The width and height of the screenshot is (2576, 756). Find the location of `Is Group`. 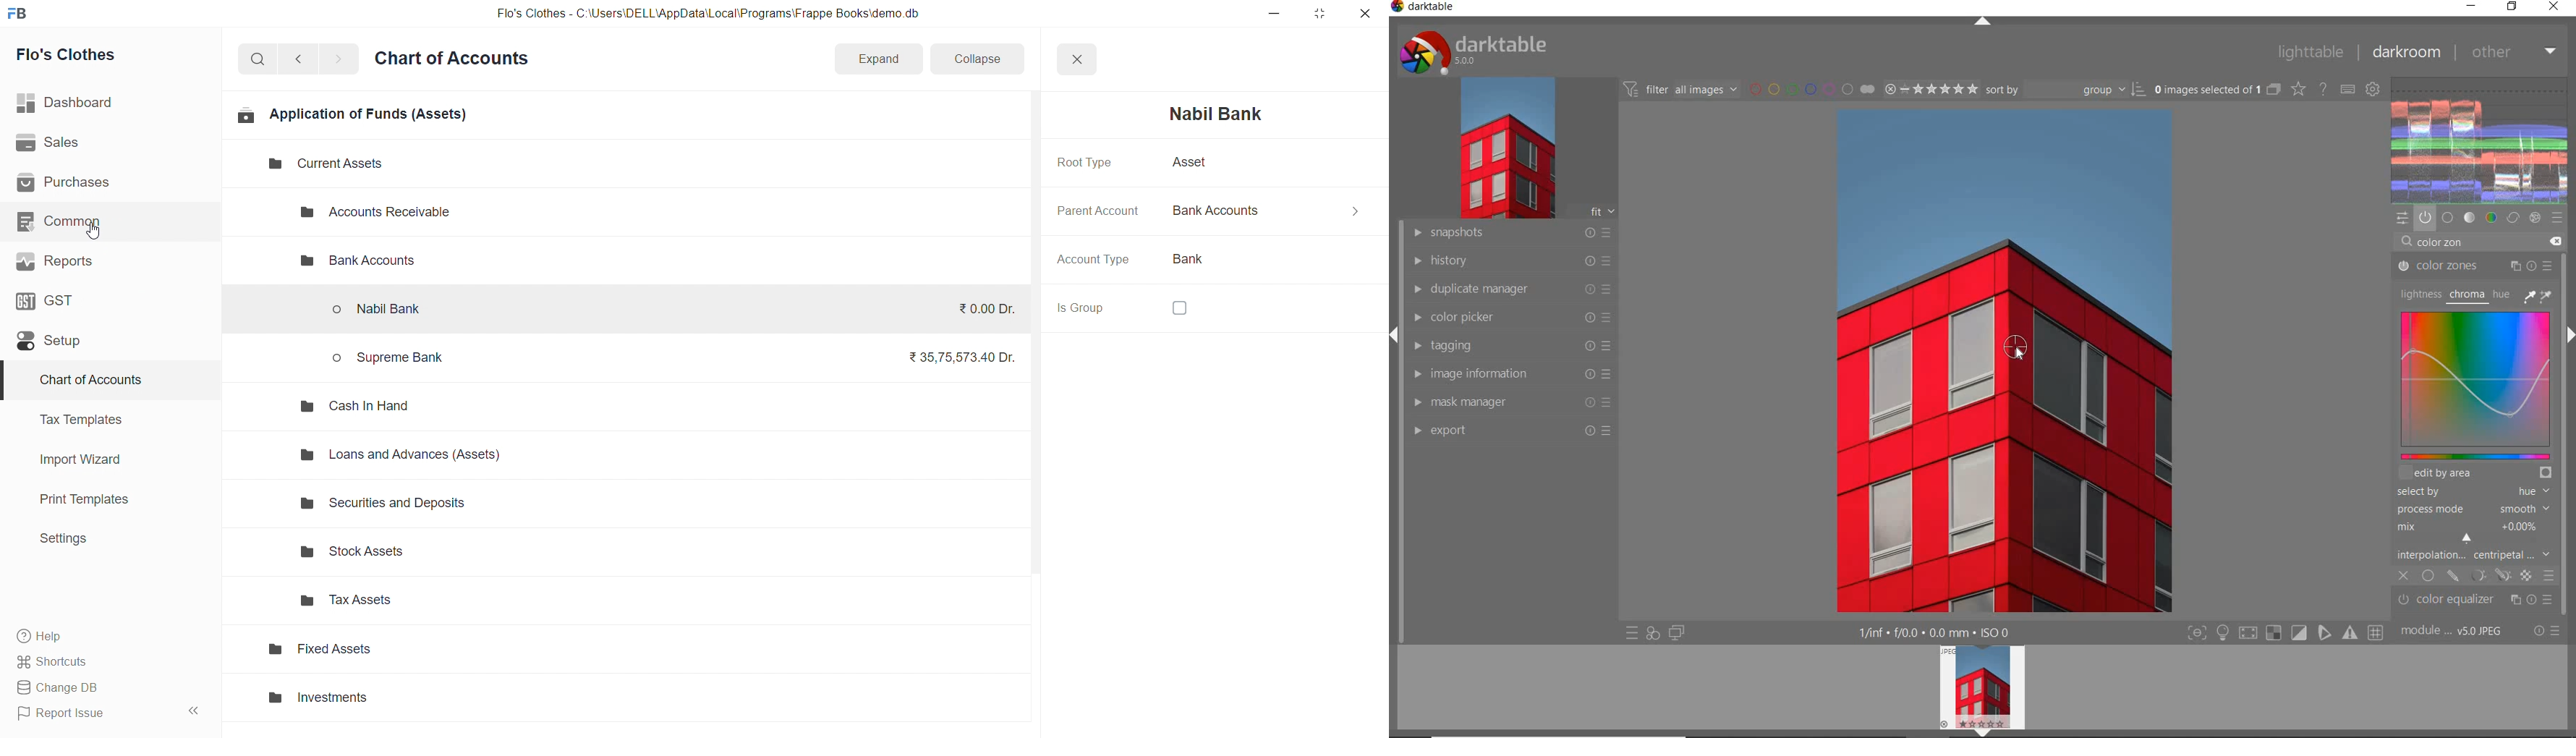

Is Group is located at coordinates (1089, 308).